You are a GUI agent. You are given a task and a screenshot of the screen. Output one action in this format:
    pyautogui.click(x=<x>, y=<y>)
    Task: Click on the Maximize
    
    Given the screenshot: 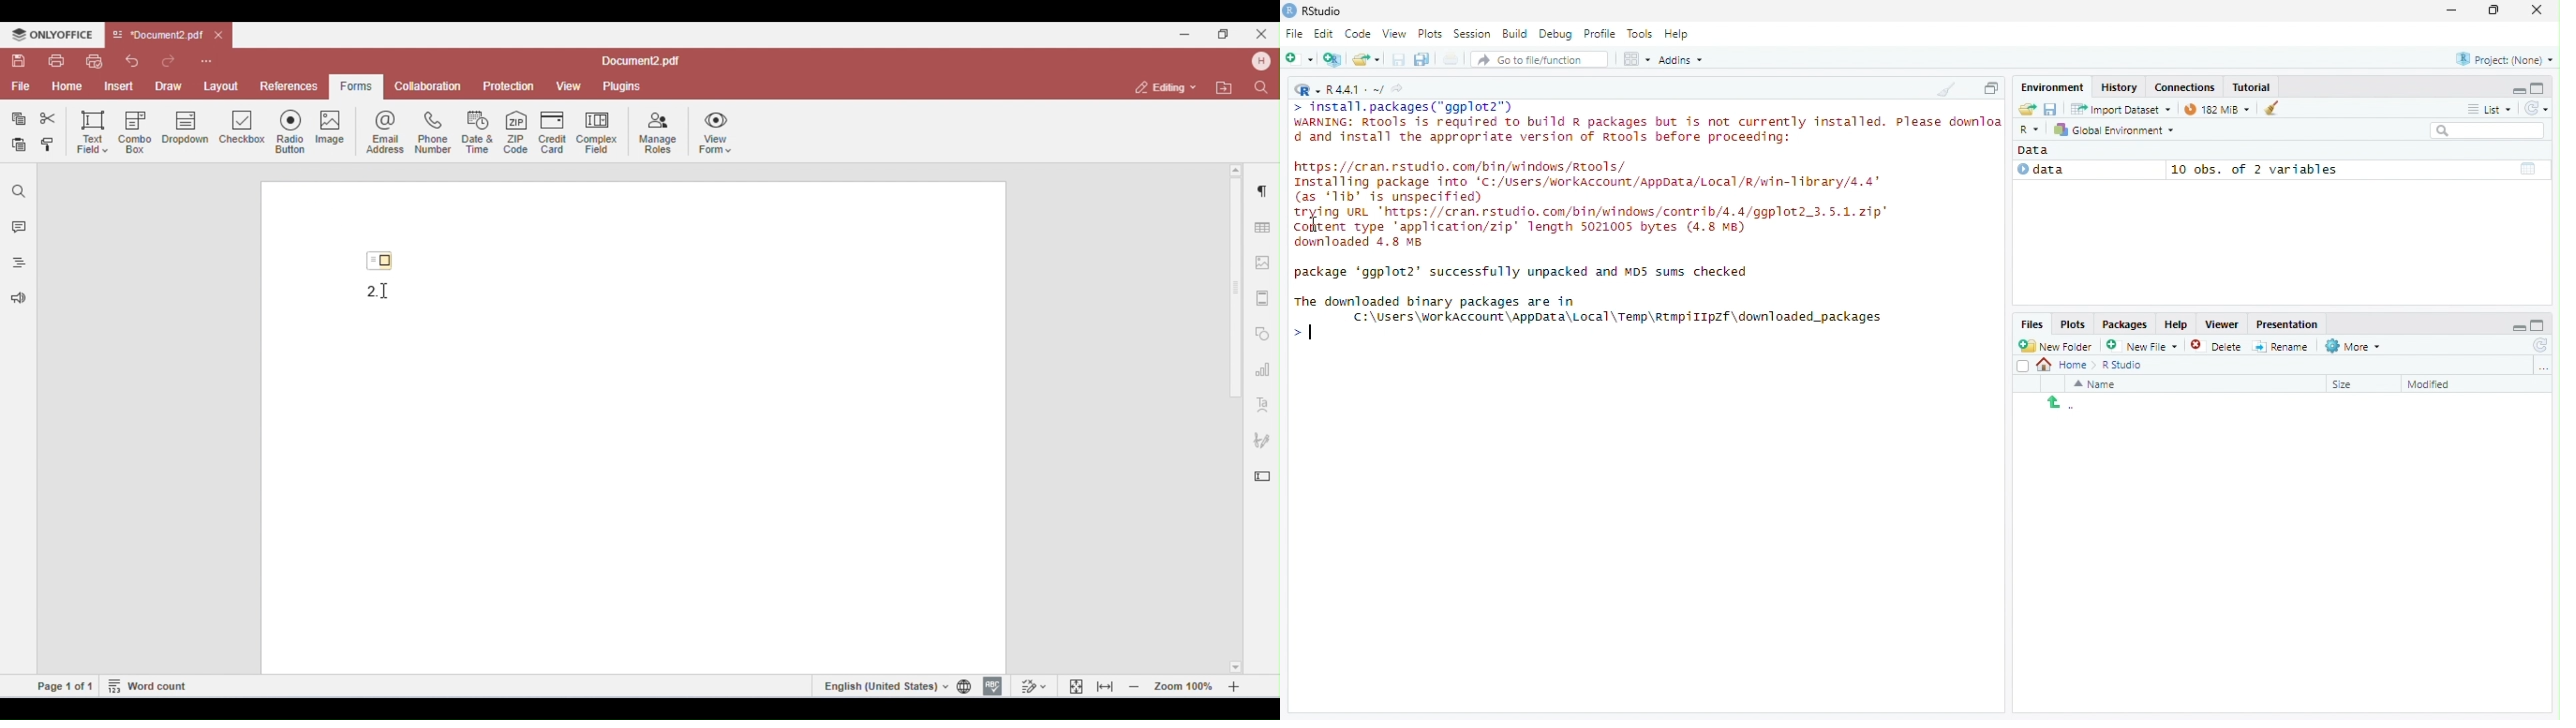 What is the action you would take?
    pyautogui.click(x=2496, y=10)
    